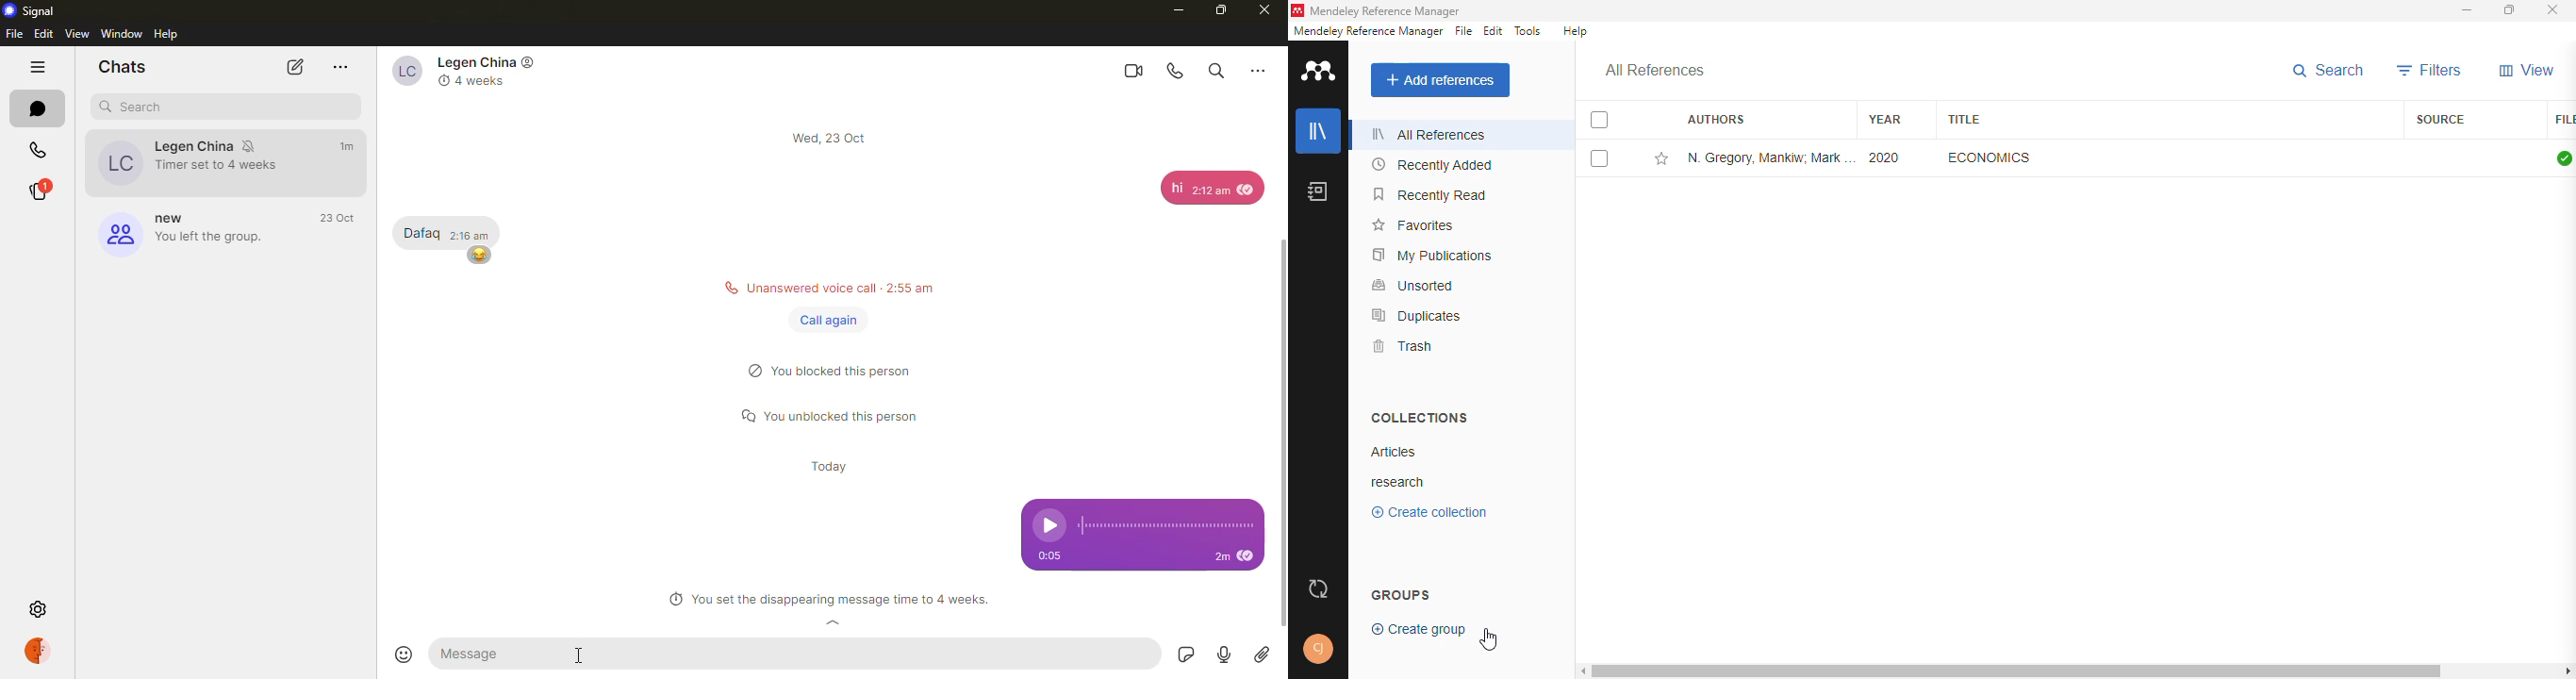 Image resolution: width=2576 pixels, height=700 pixels. What do you see at coordinates (1463, 30) in the screenshot?
I see `file` at bounding box center [1463, 30].